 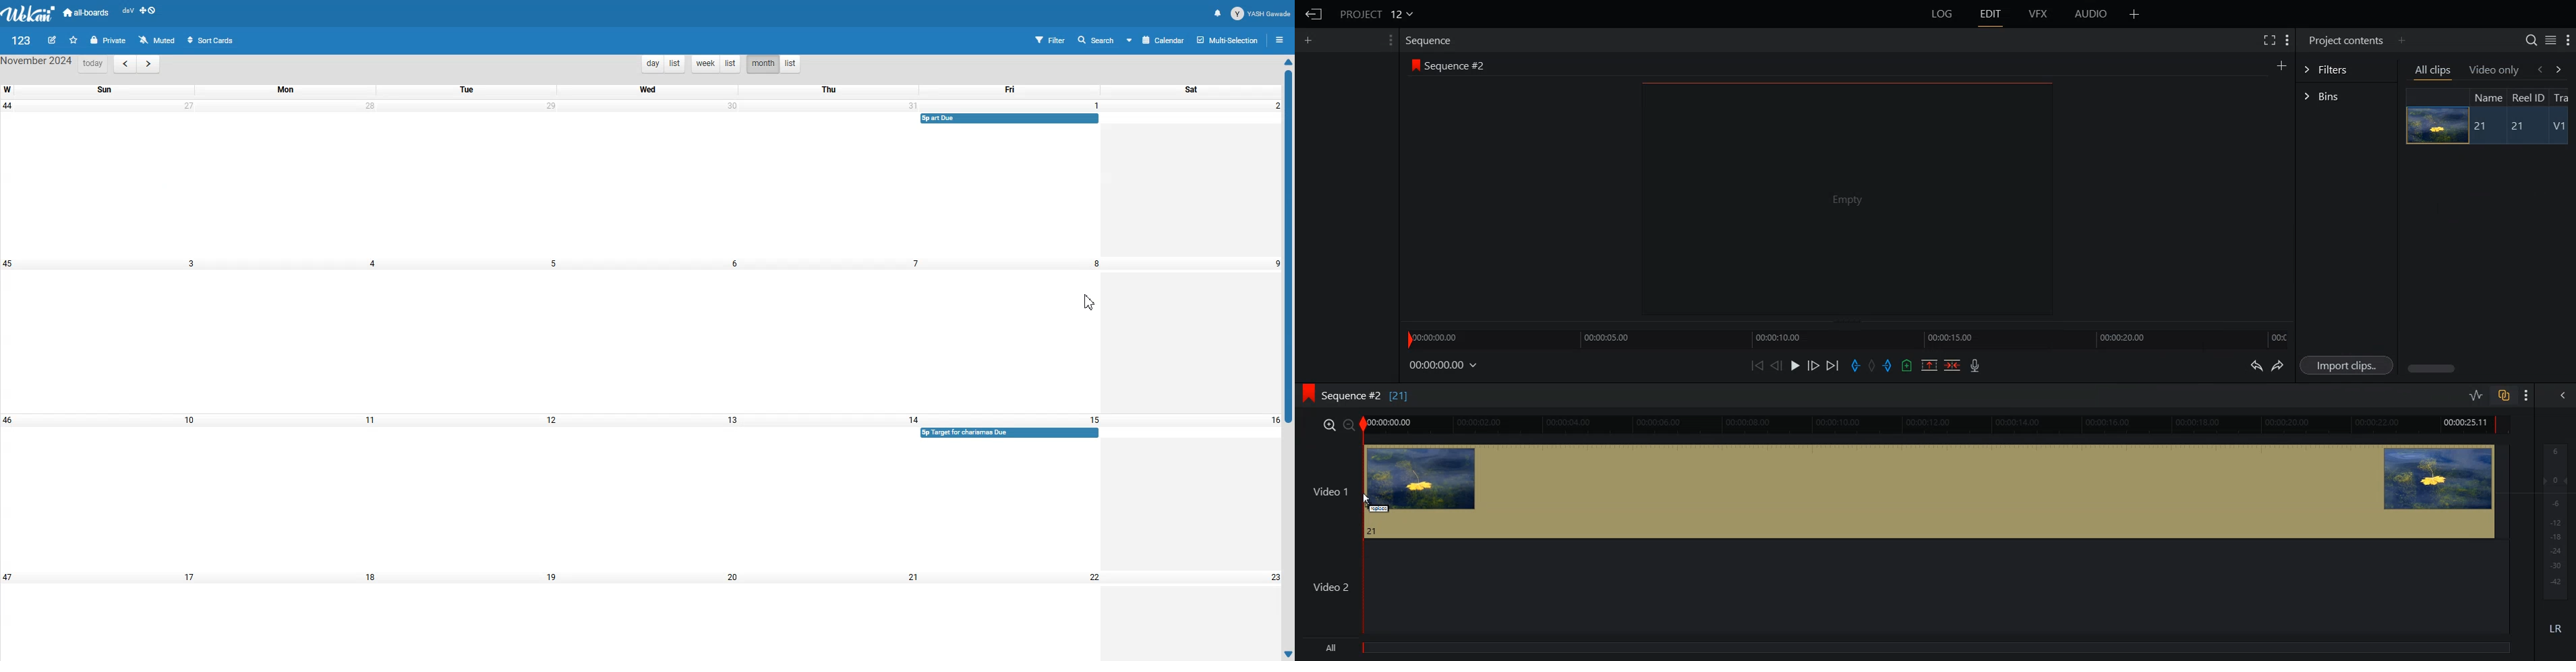 What do you see at coordinates (2553, 519) in the screenshot?
I see `Audio Output Level` at bounding box center [2553, 519].